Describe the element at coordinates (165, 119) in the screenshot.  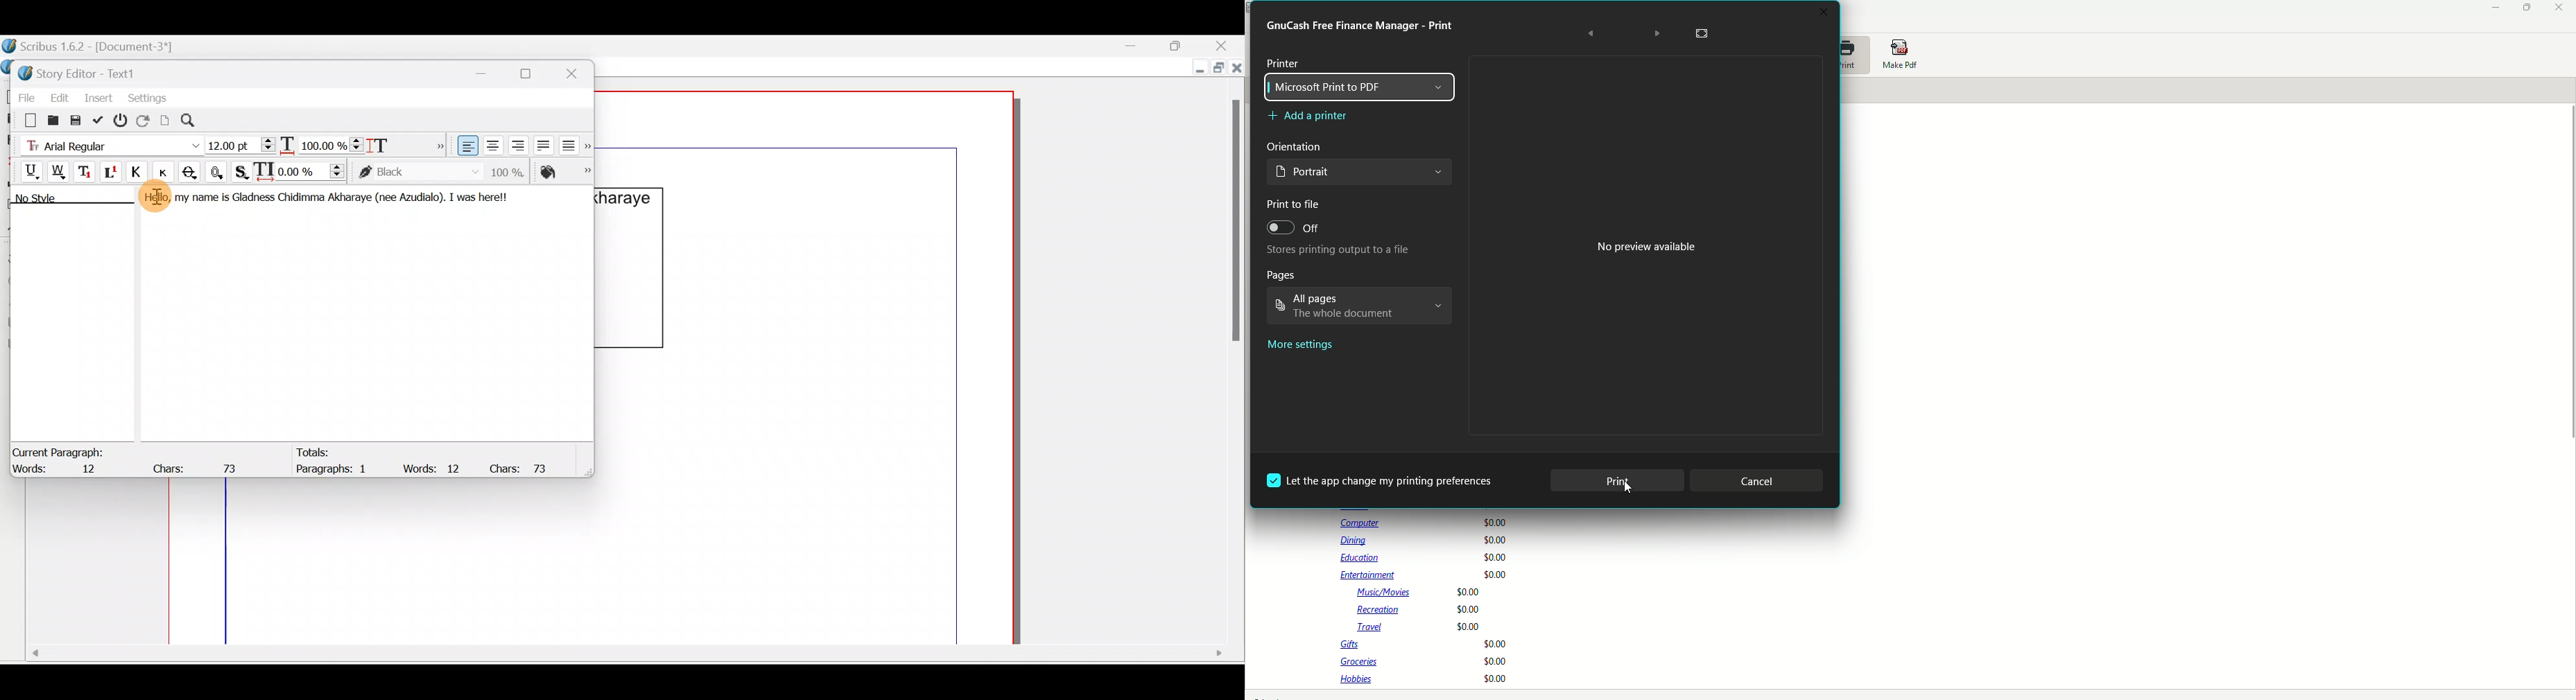
I see `Update text frame` at that location.